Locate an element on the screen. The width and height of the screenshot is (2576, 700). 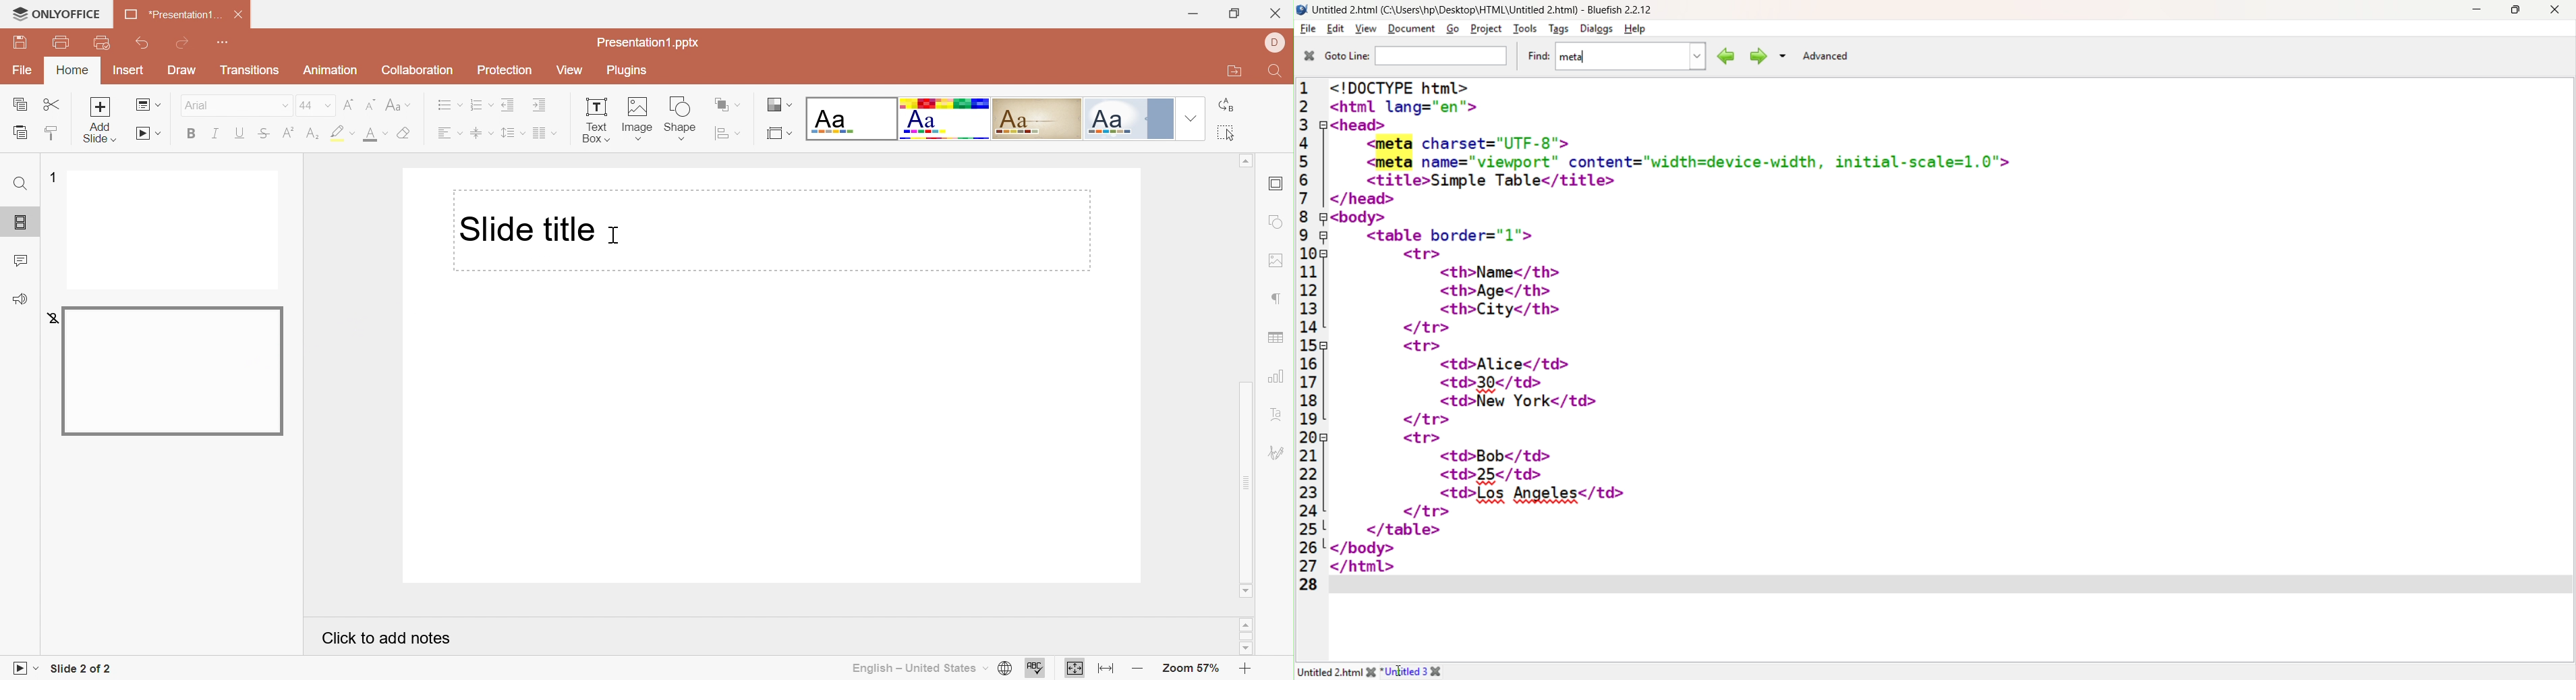
Font is located at coordinates (234, 105).